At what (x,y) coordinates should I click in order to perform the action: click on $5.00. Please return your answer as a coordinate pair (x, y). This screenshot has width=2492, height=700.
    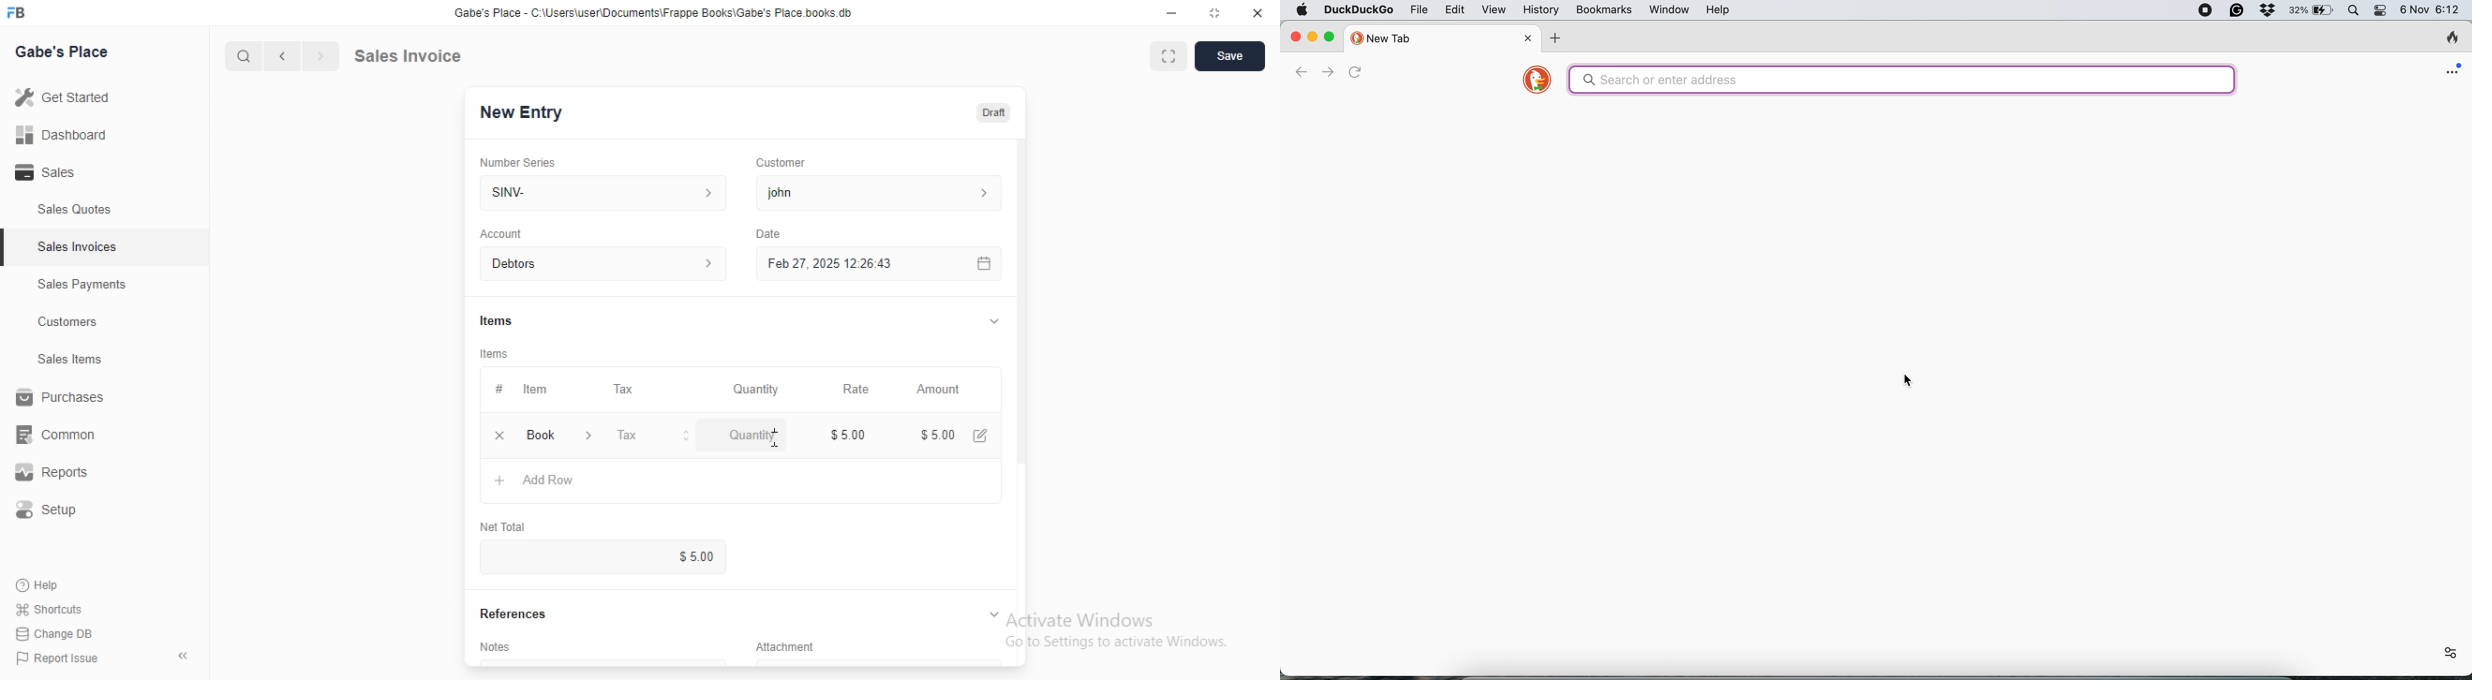
    Looking at the image, I should click on (700, 555).